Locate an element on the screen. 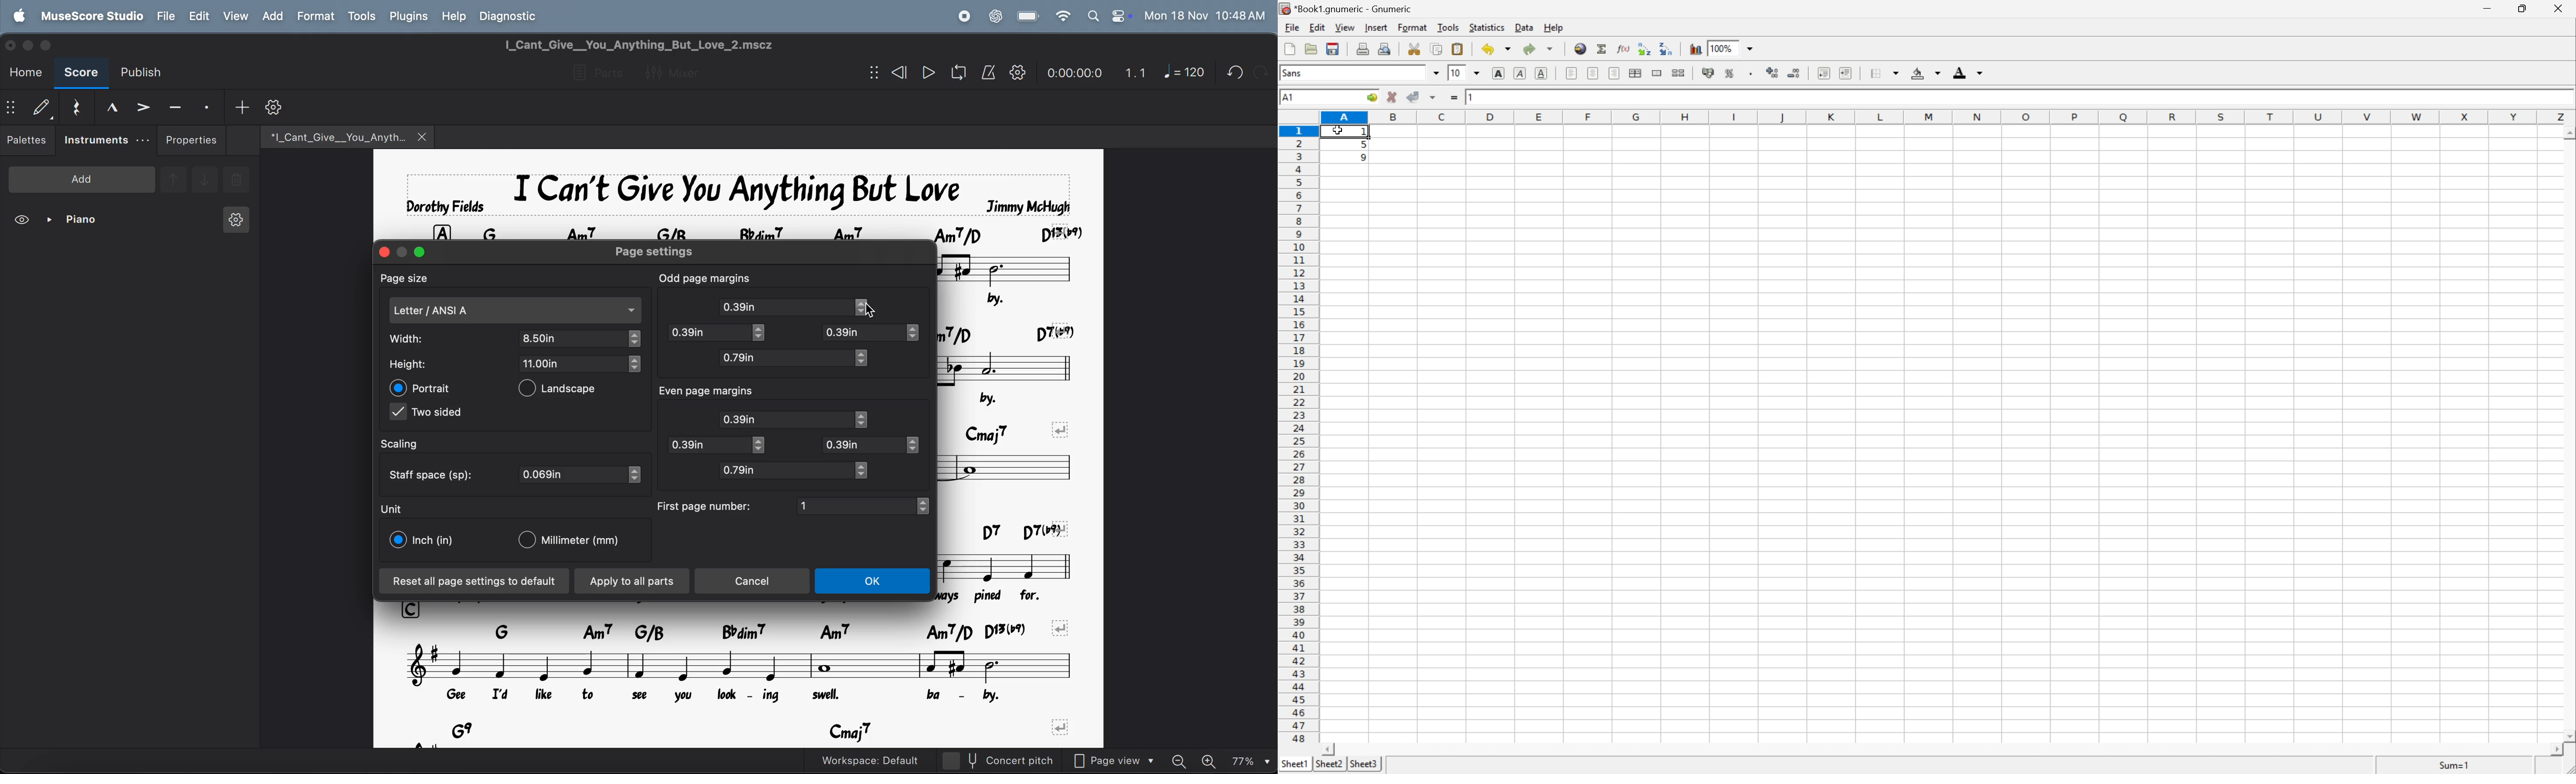 The width and height of the screenshot is (2576, 784). chord symbols is located at coordinates (764, 732).